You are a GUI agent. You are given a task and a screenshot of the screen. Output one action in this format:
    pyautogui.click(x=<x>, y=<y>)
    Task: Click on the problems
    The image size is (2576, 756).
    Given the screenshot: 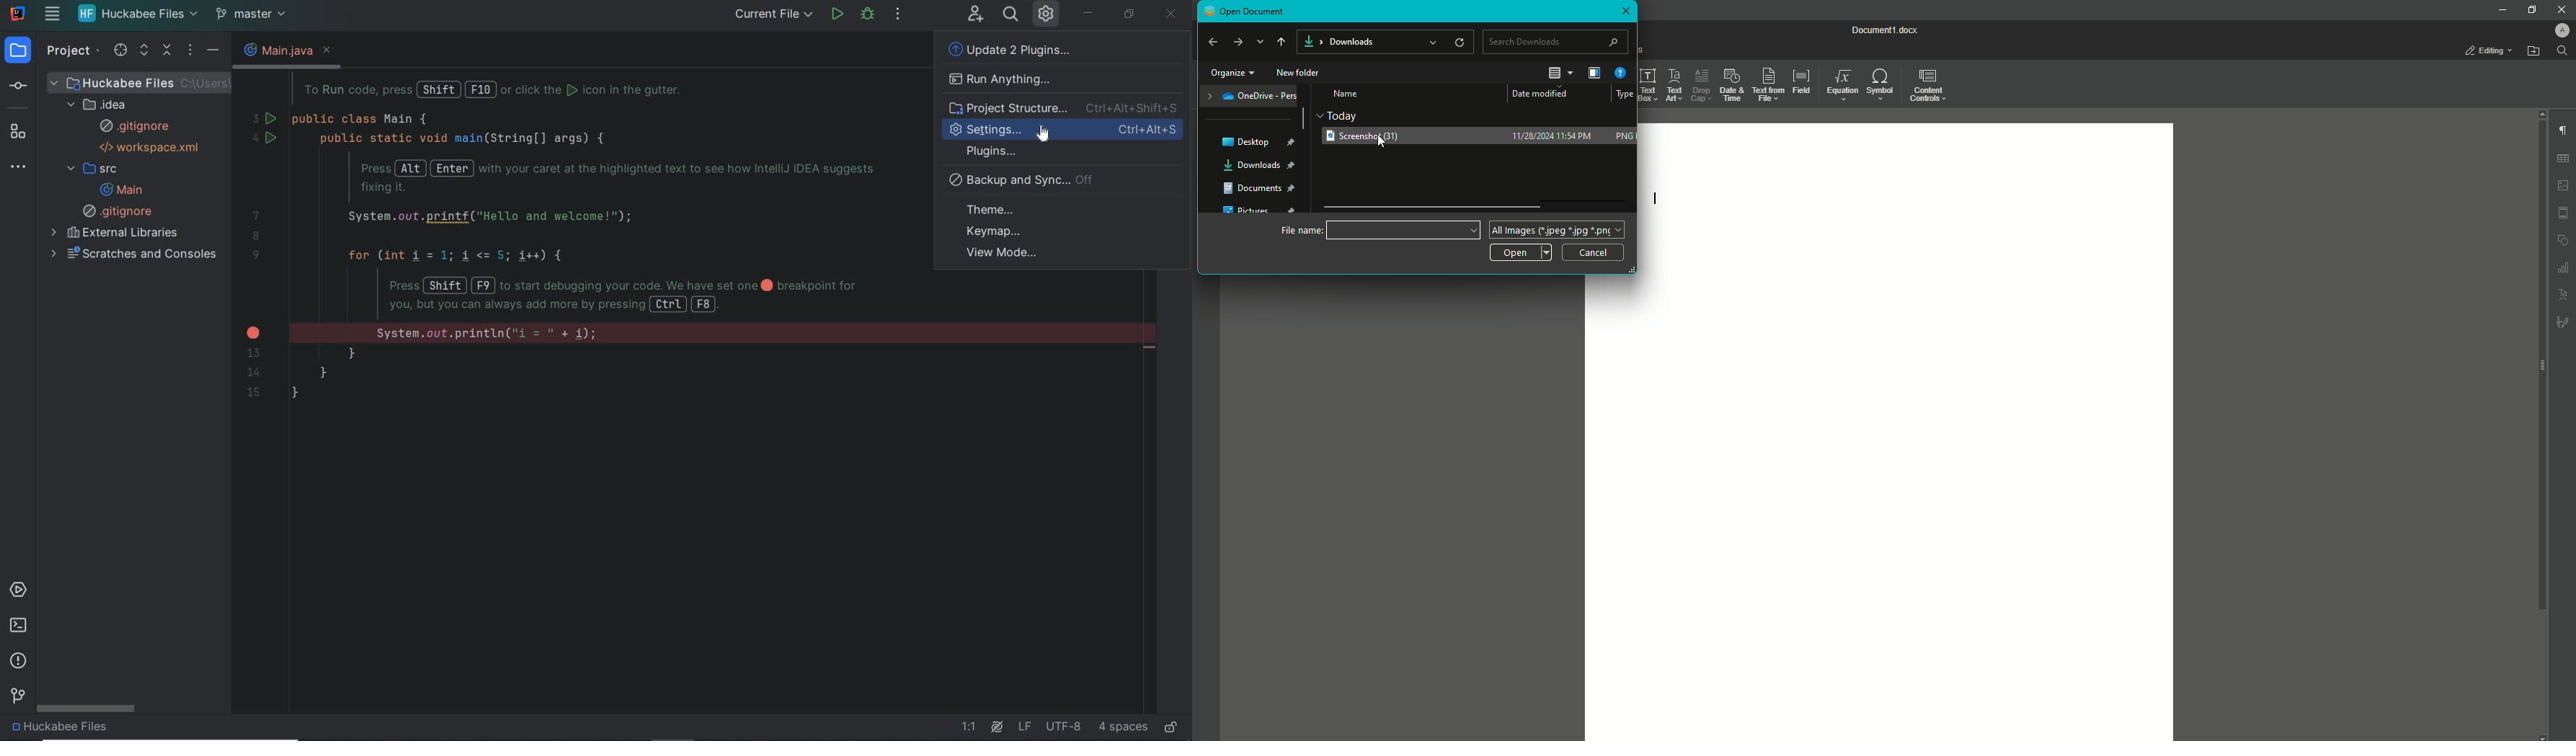 What is the action you would take?
    pyautogui.click(x=19, y=661)
    